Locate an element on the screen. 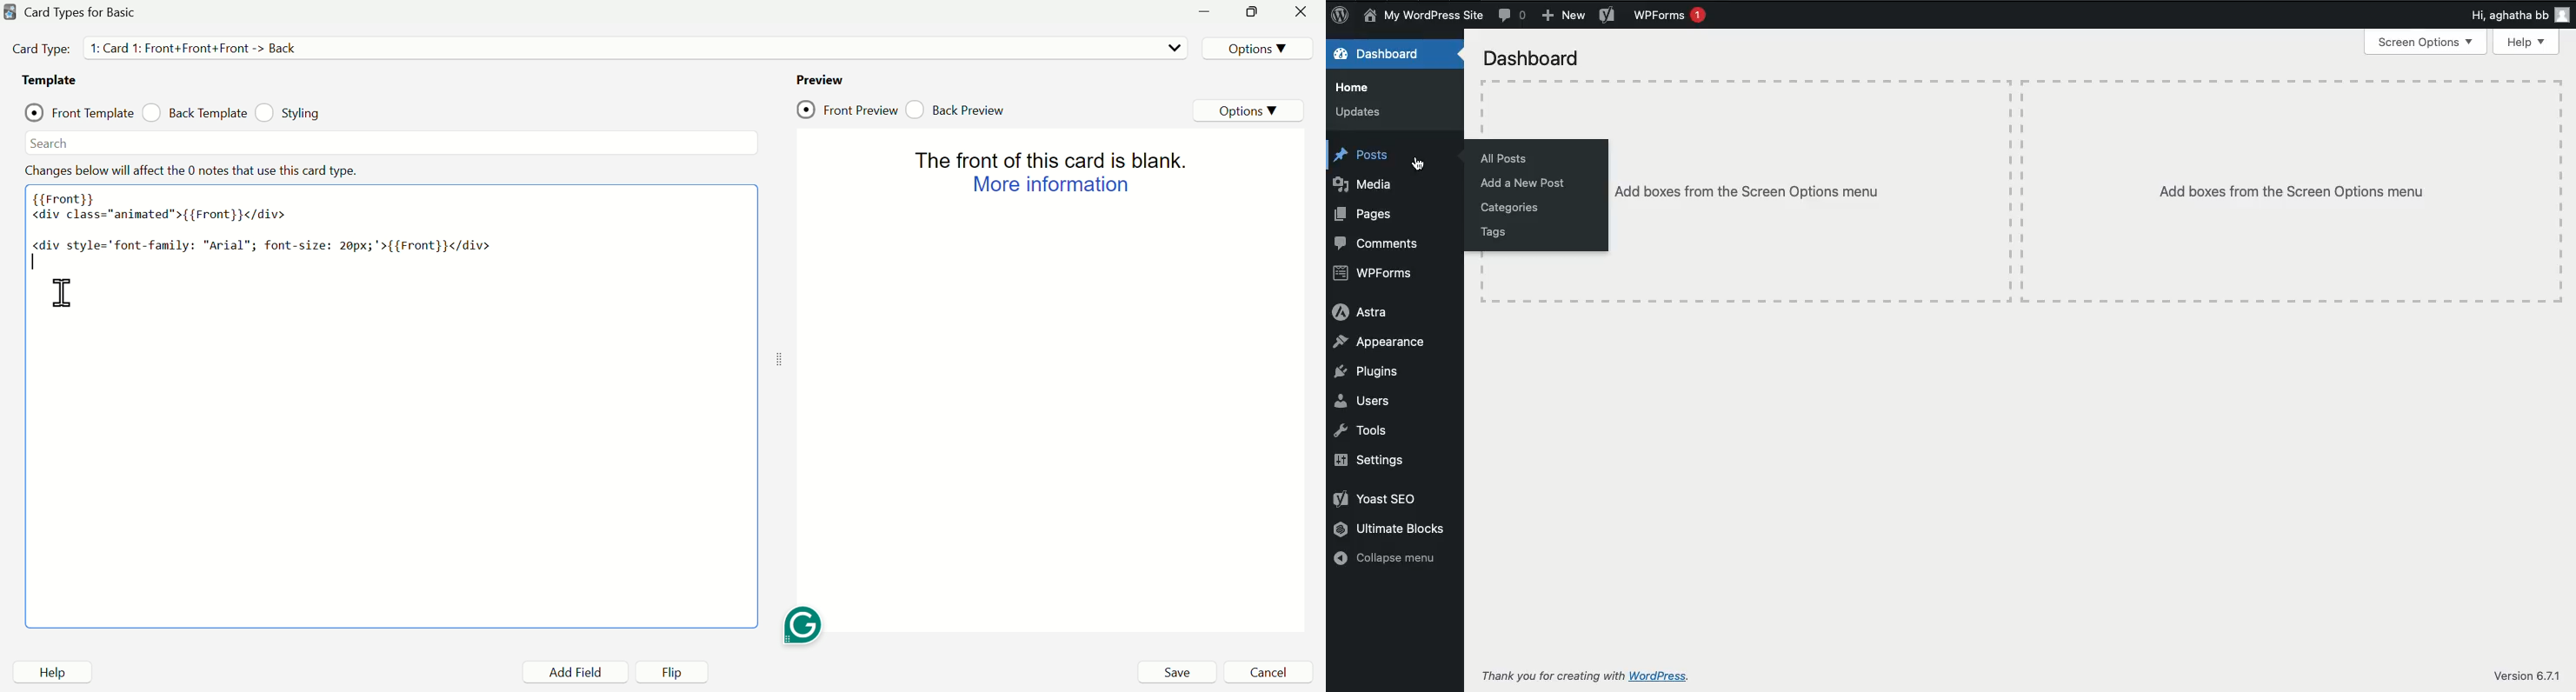 This screenshot has height=700, width=2576. WPForms is located at coordinates (1668, 16).